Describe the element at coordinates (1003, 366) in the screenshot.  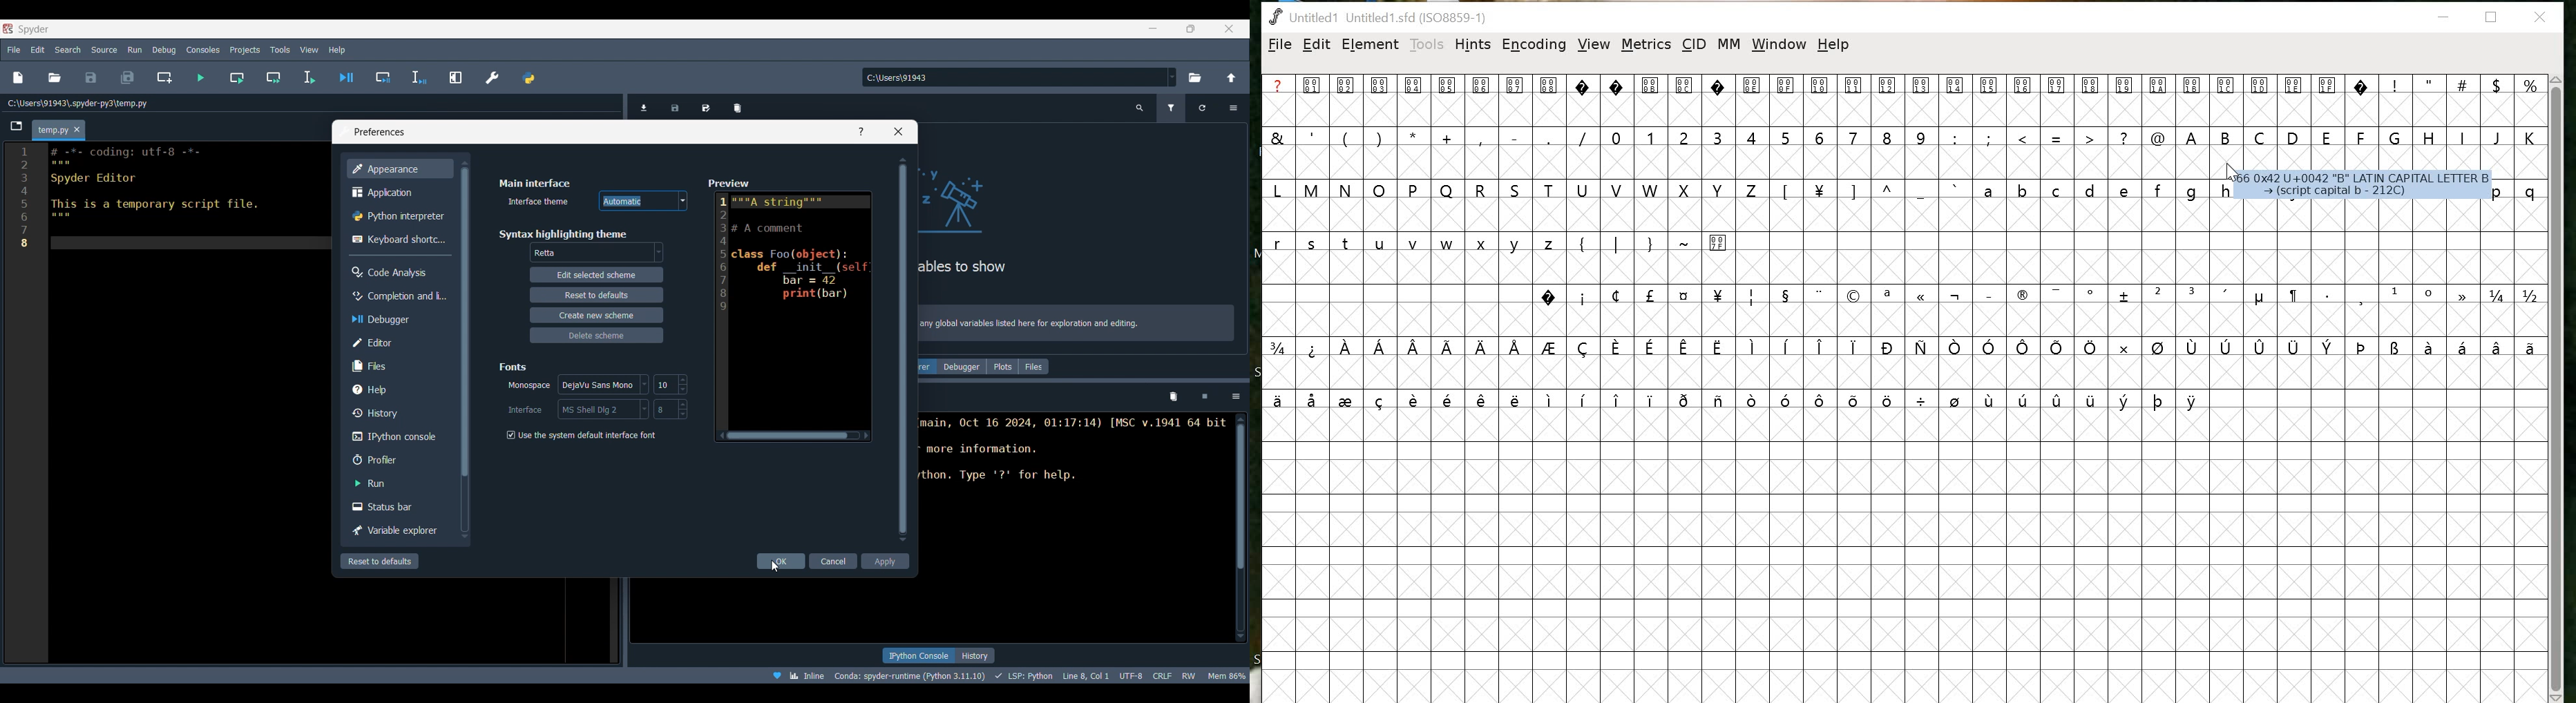
I see `Plots` at that location.